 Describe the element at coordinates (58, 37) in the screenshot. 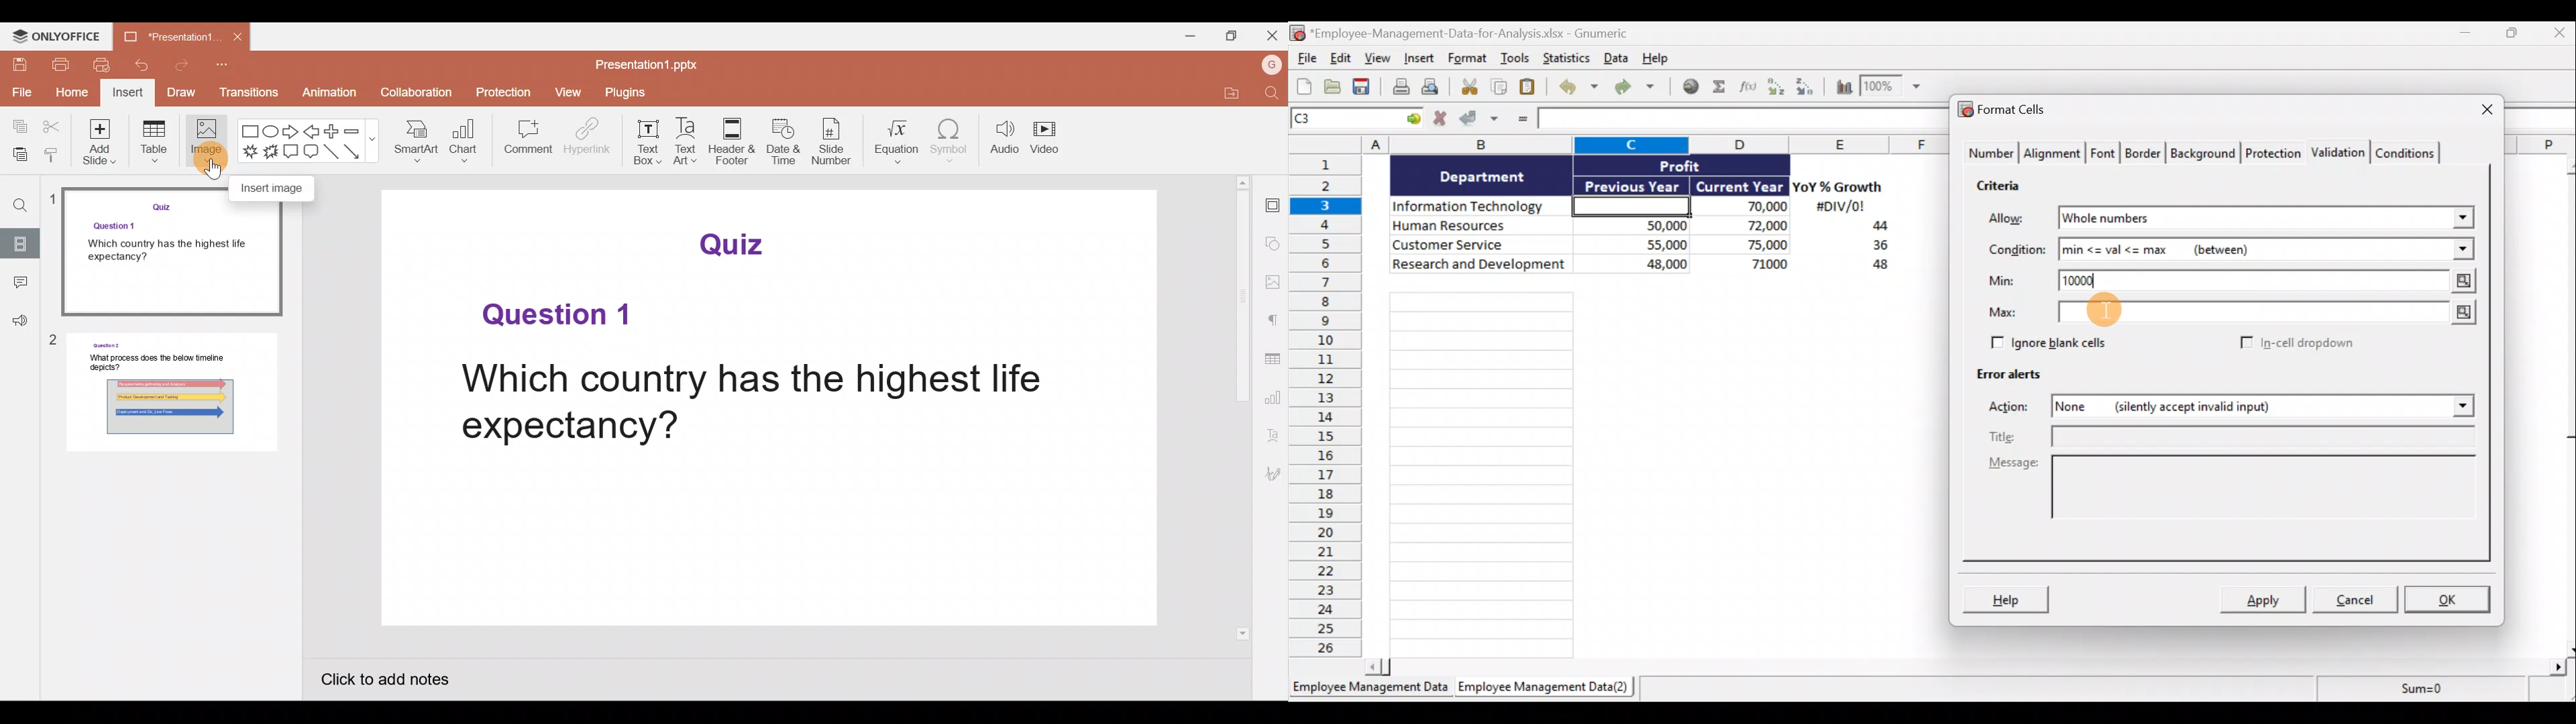

I see `ONLYOFFICE` at that location.